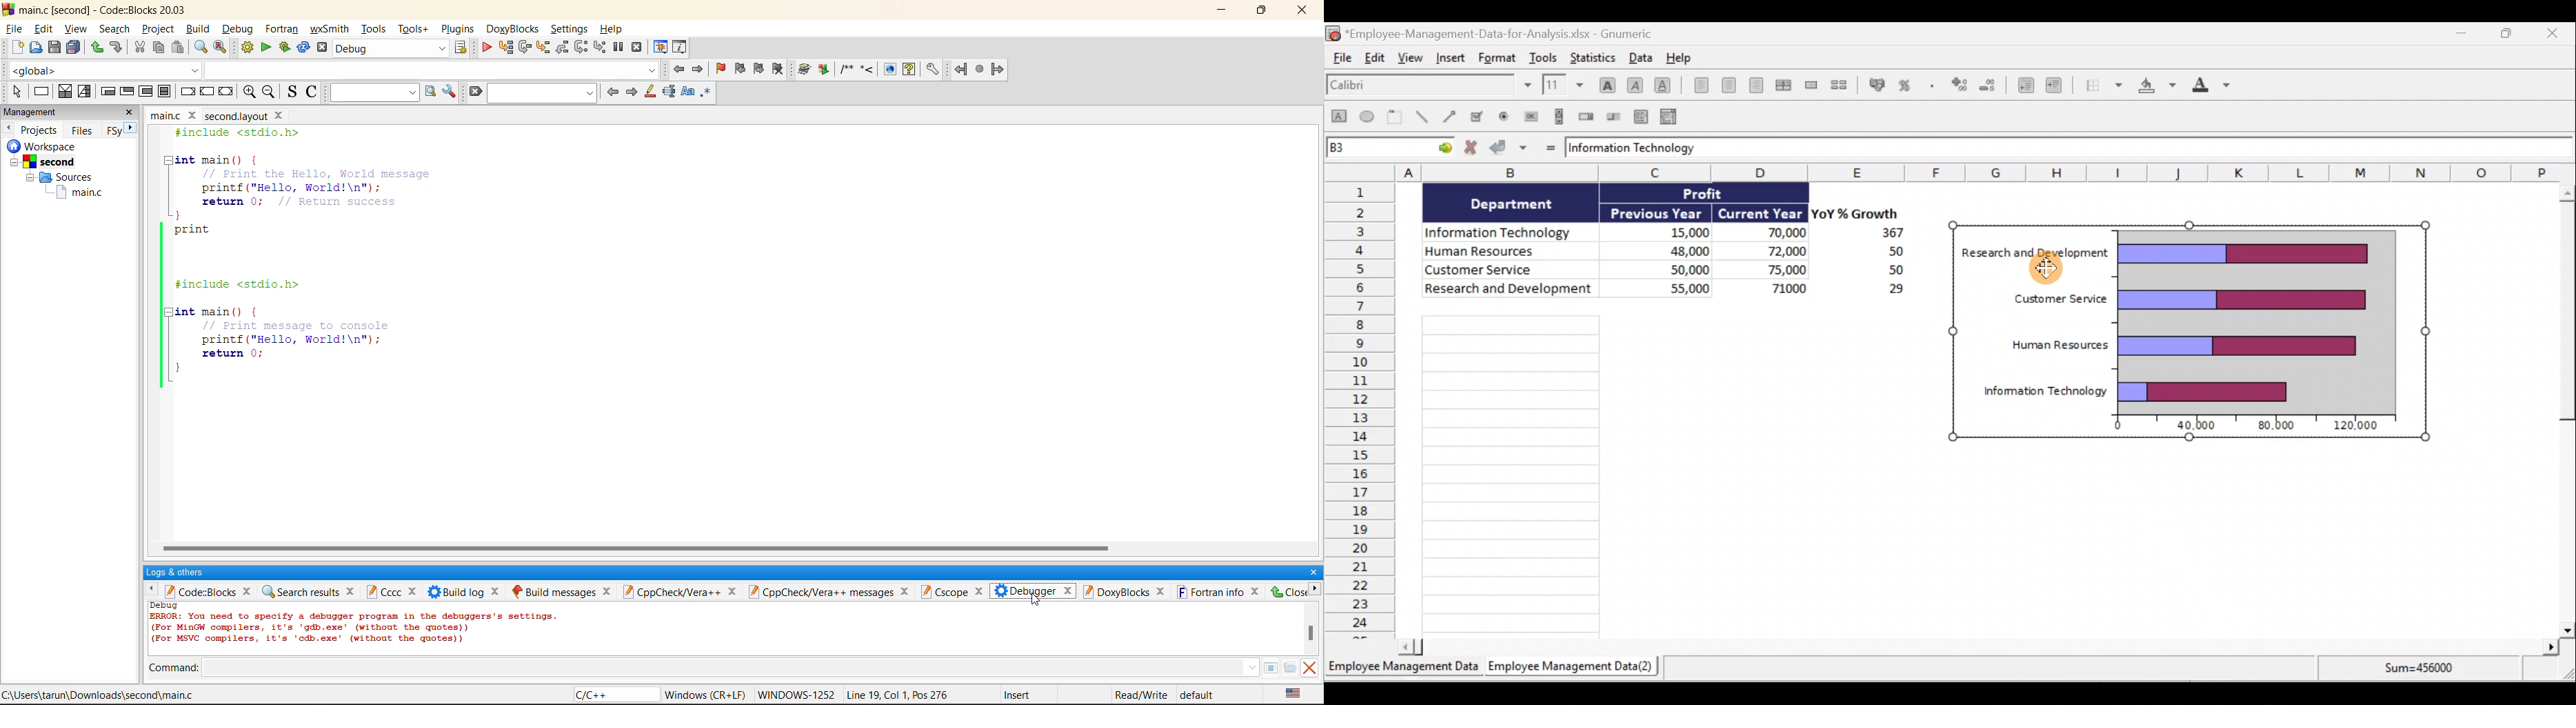 This screenshot has height=728, width=2576. What do you see at coordinates (128, 90) in the screenshot?
I see `exit condition loop` at bounding box center [128, 90].